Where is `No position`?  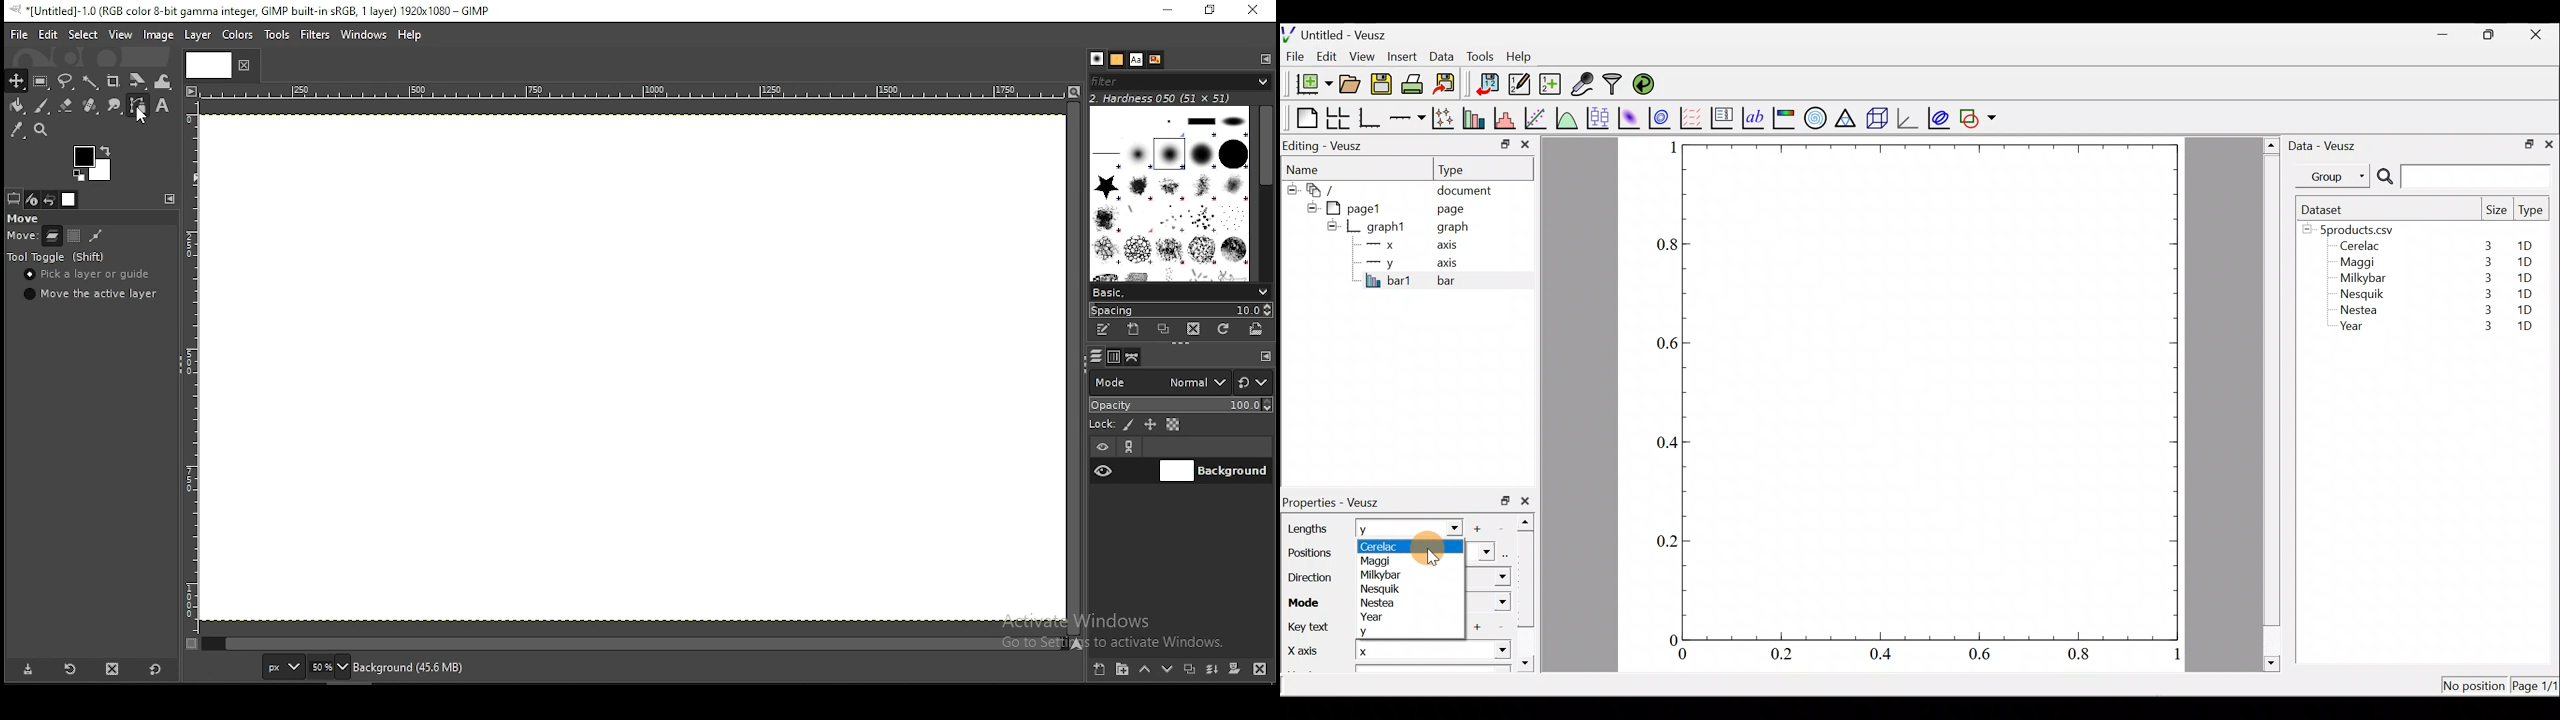
No position is located at coordinates (2475, 687).